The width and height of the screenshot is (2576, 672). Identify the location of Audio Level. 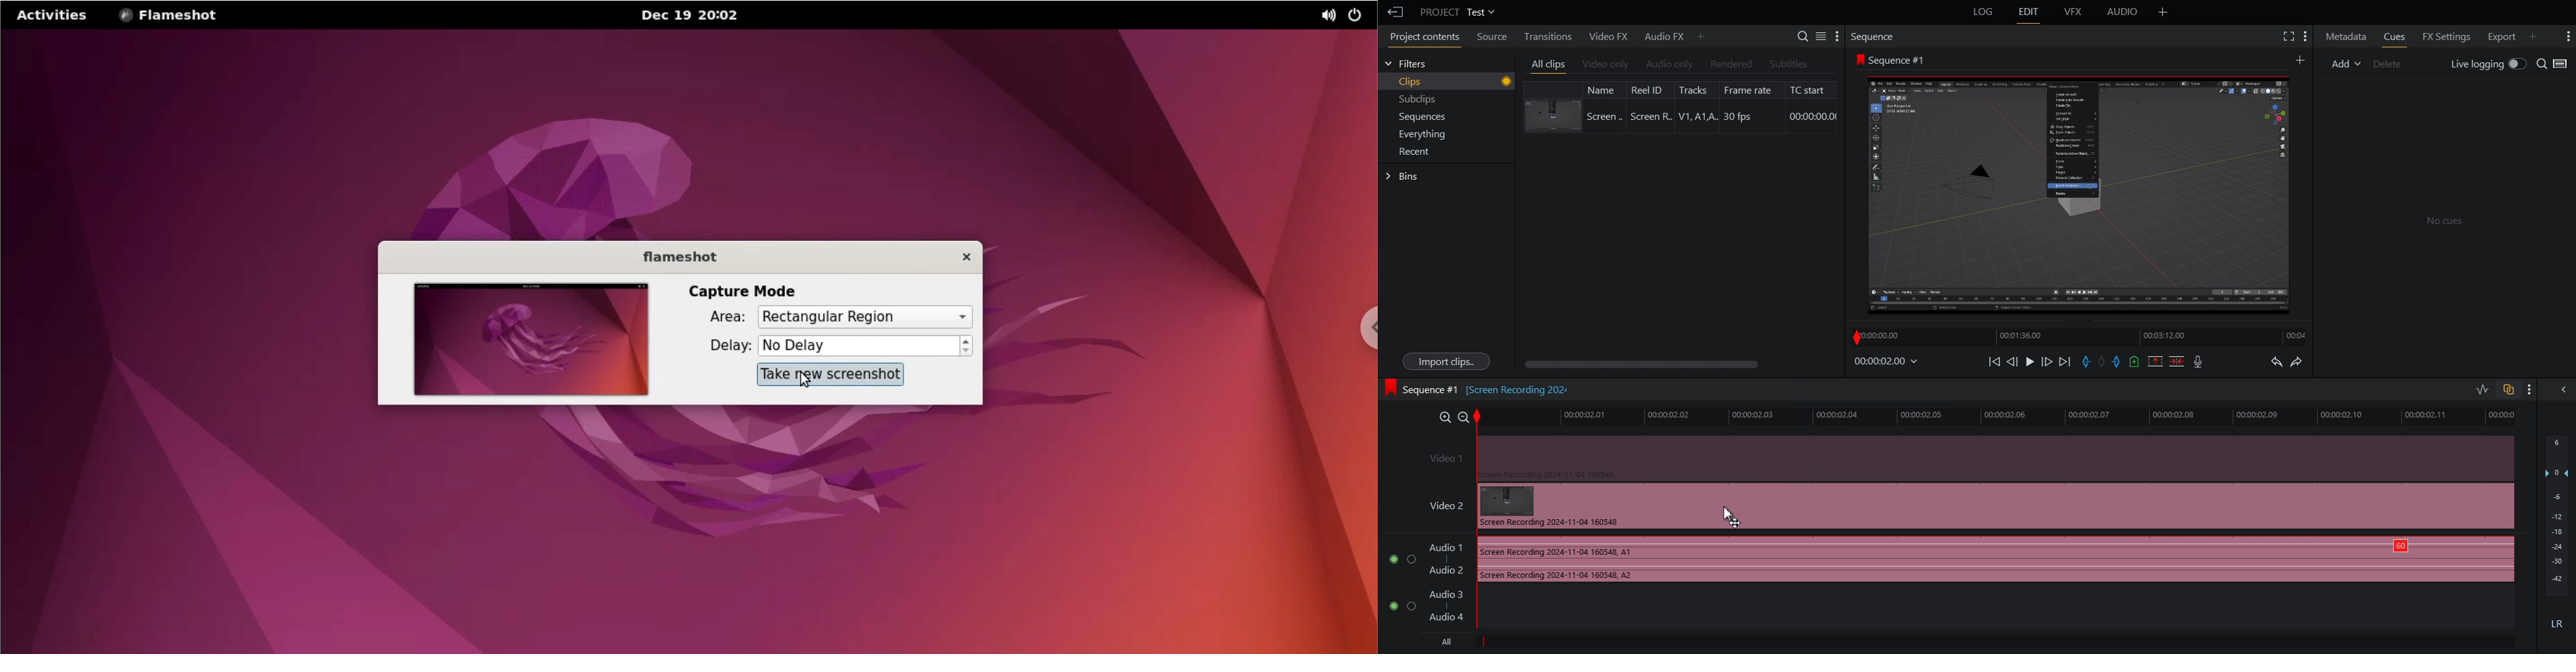
(2558, 535).